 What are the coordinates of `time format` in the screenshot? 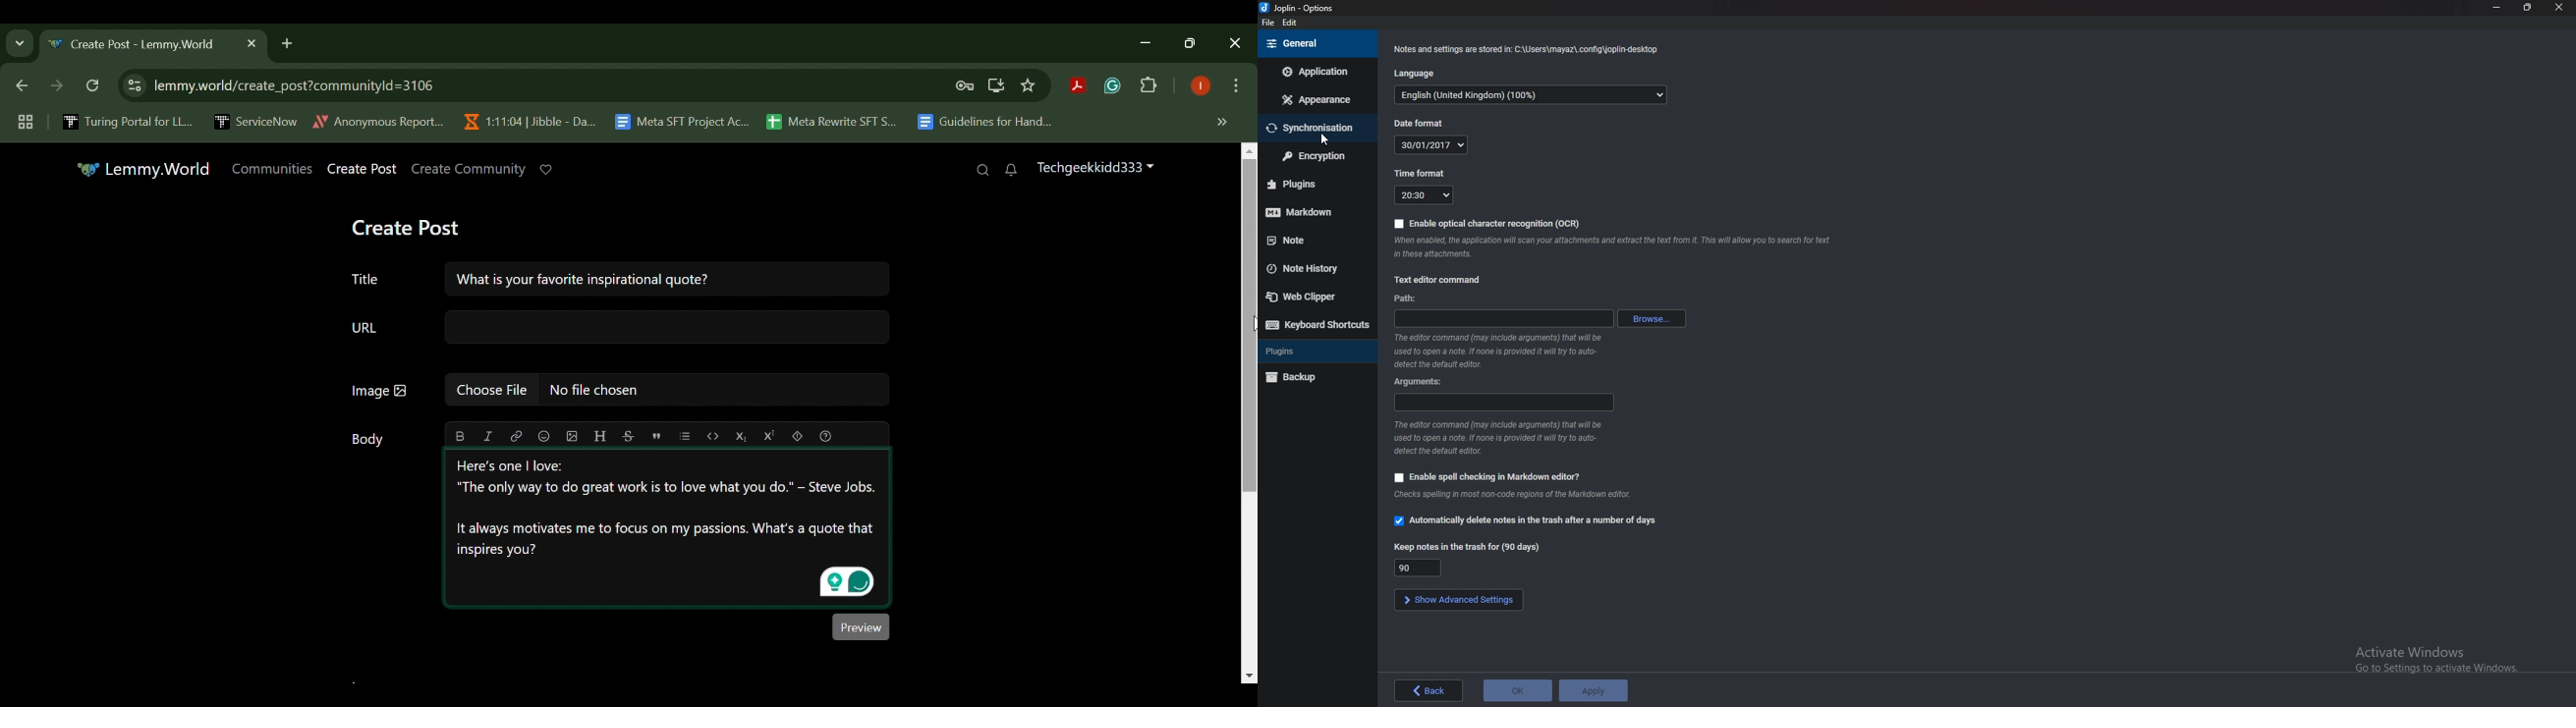 It's located at (1424, 196).